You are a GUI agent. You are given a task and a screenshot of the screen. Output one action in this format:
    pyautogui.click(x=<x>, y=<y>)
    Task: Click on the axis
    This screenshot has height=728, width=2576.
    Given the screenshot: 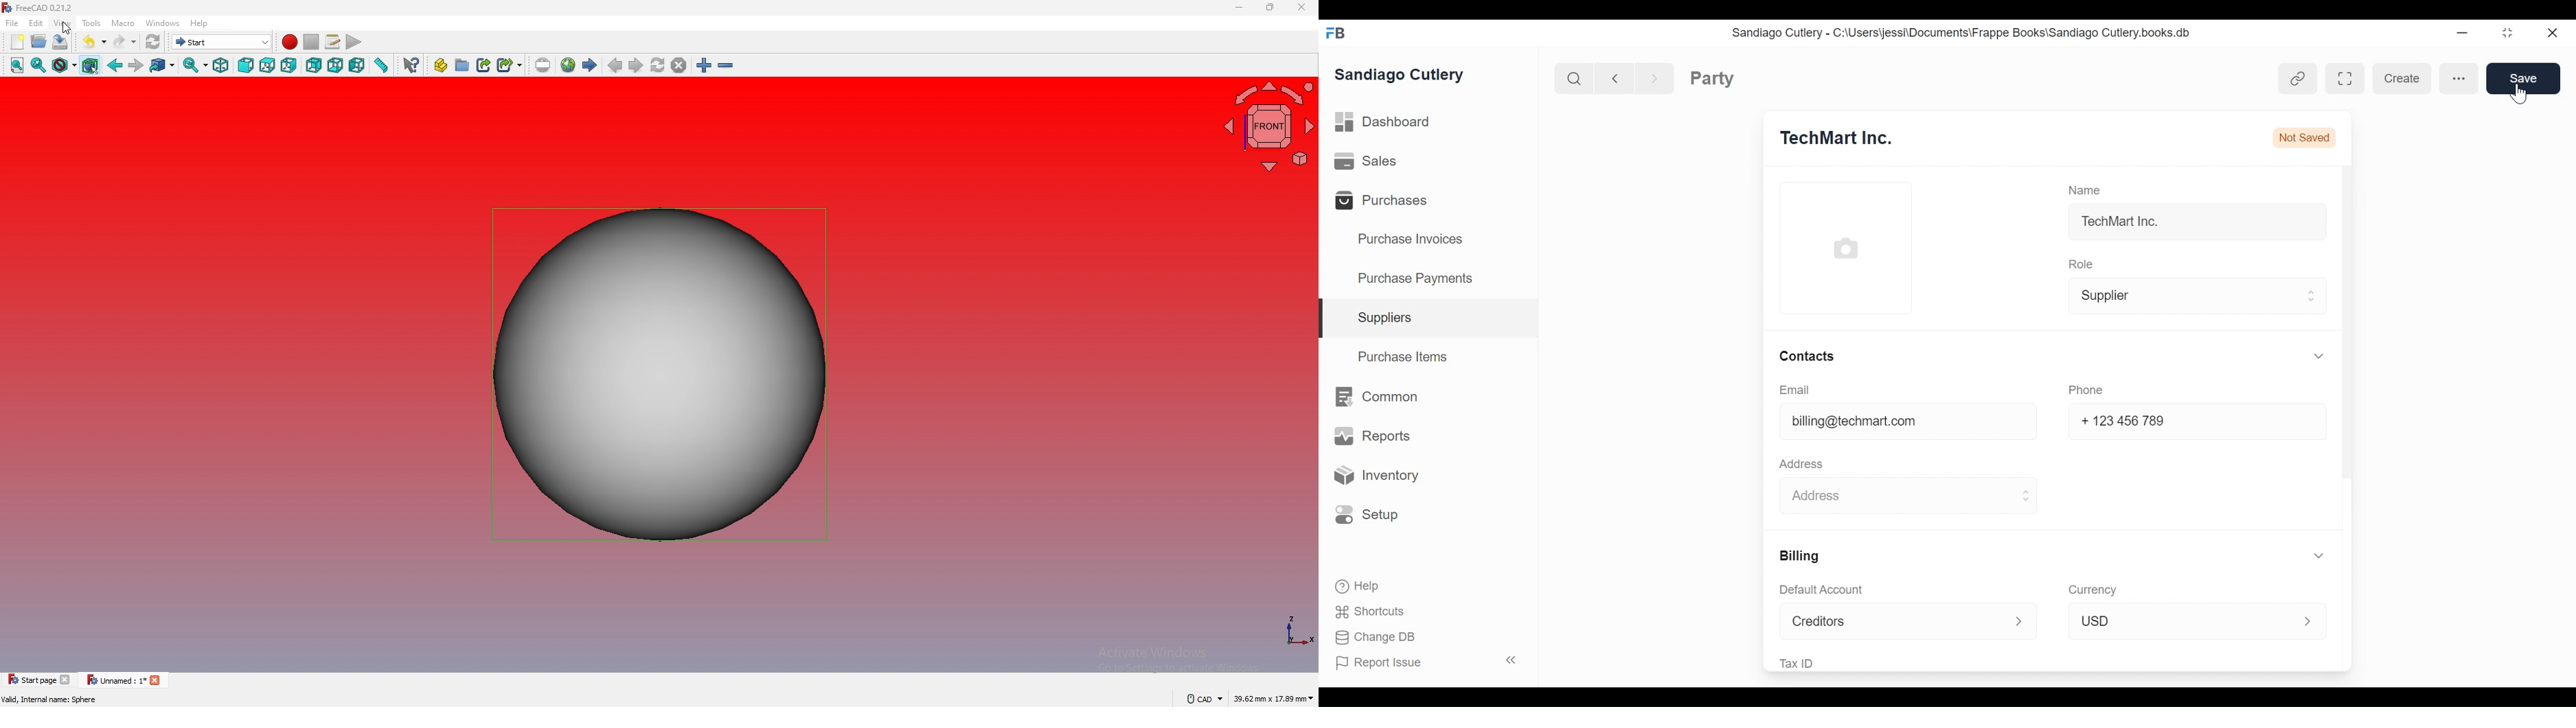 What is the action you would take?
    pyautogui.click(x=1299, y=631)
    